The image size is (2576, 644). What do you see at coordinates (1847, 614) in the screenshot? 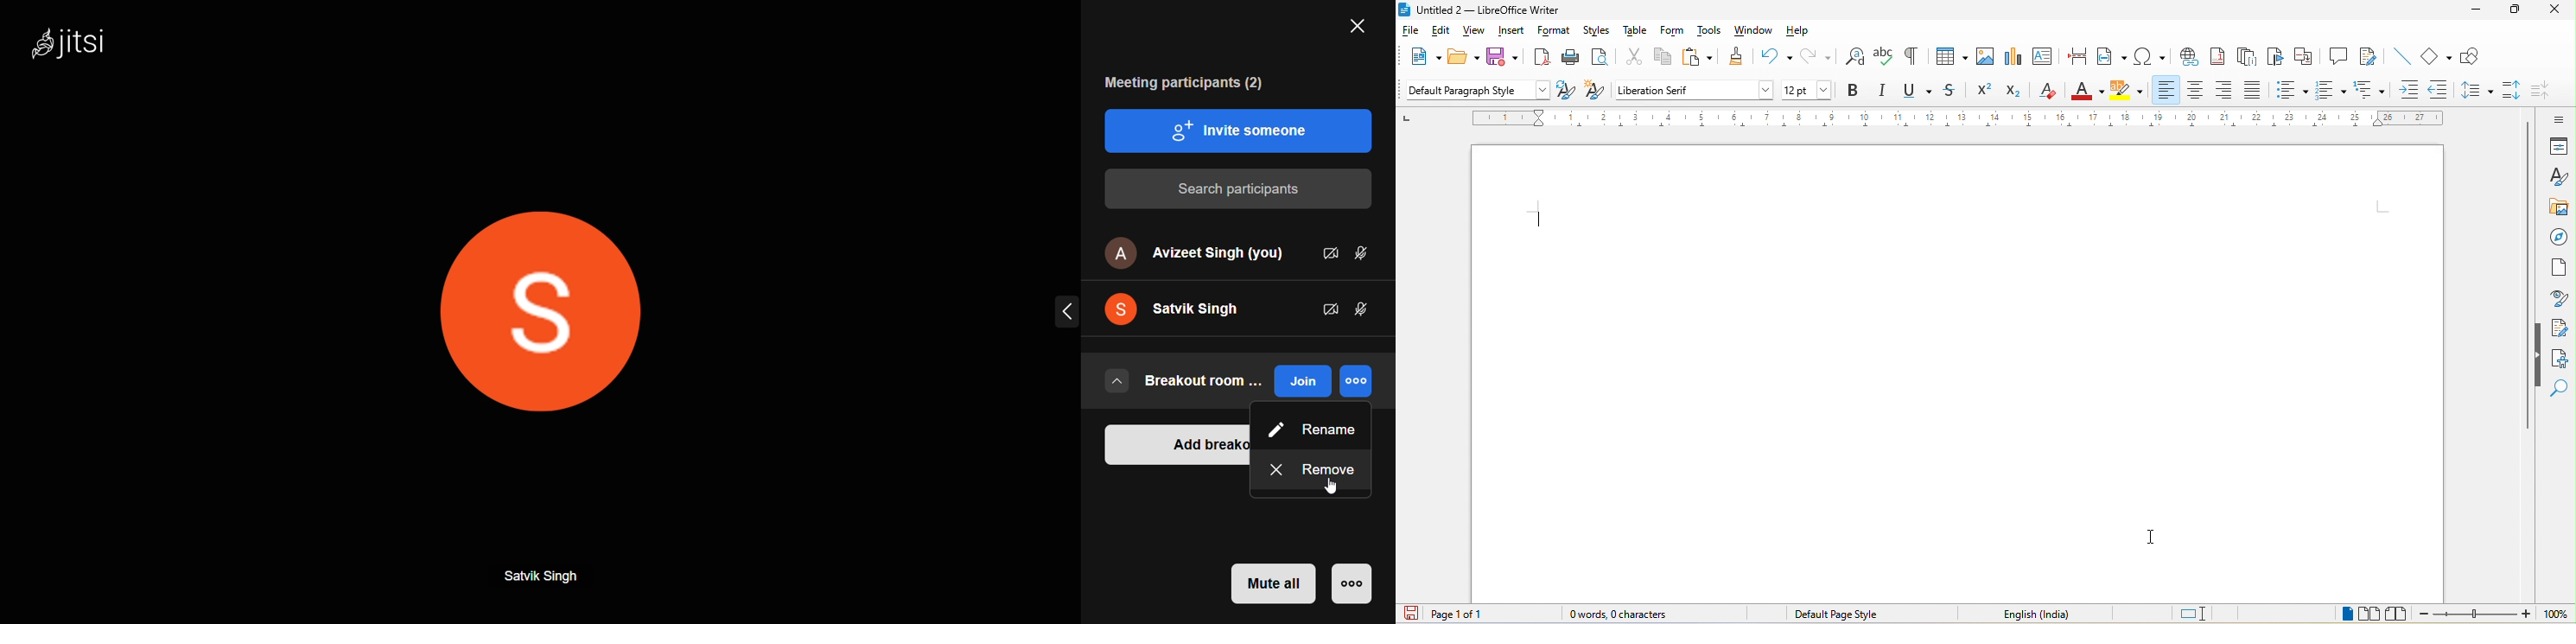
I see `default page style` at bounding box center [1847, 614].